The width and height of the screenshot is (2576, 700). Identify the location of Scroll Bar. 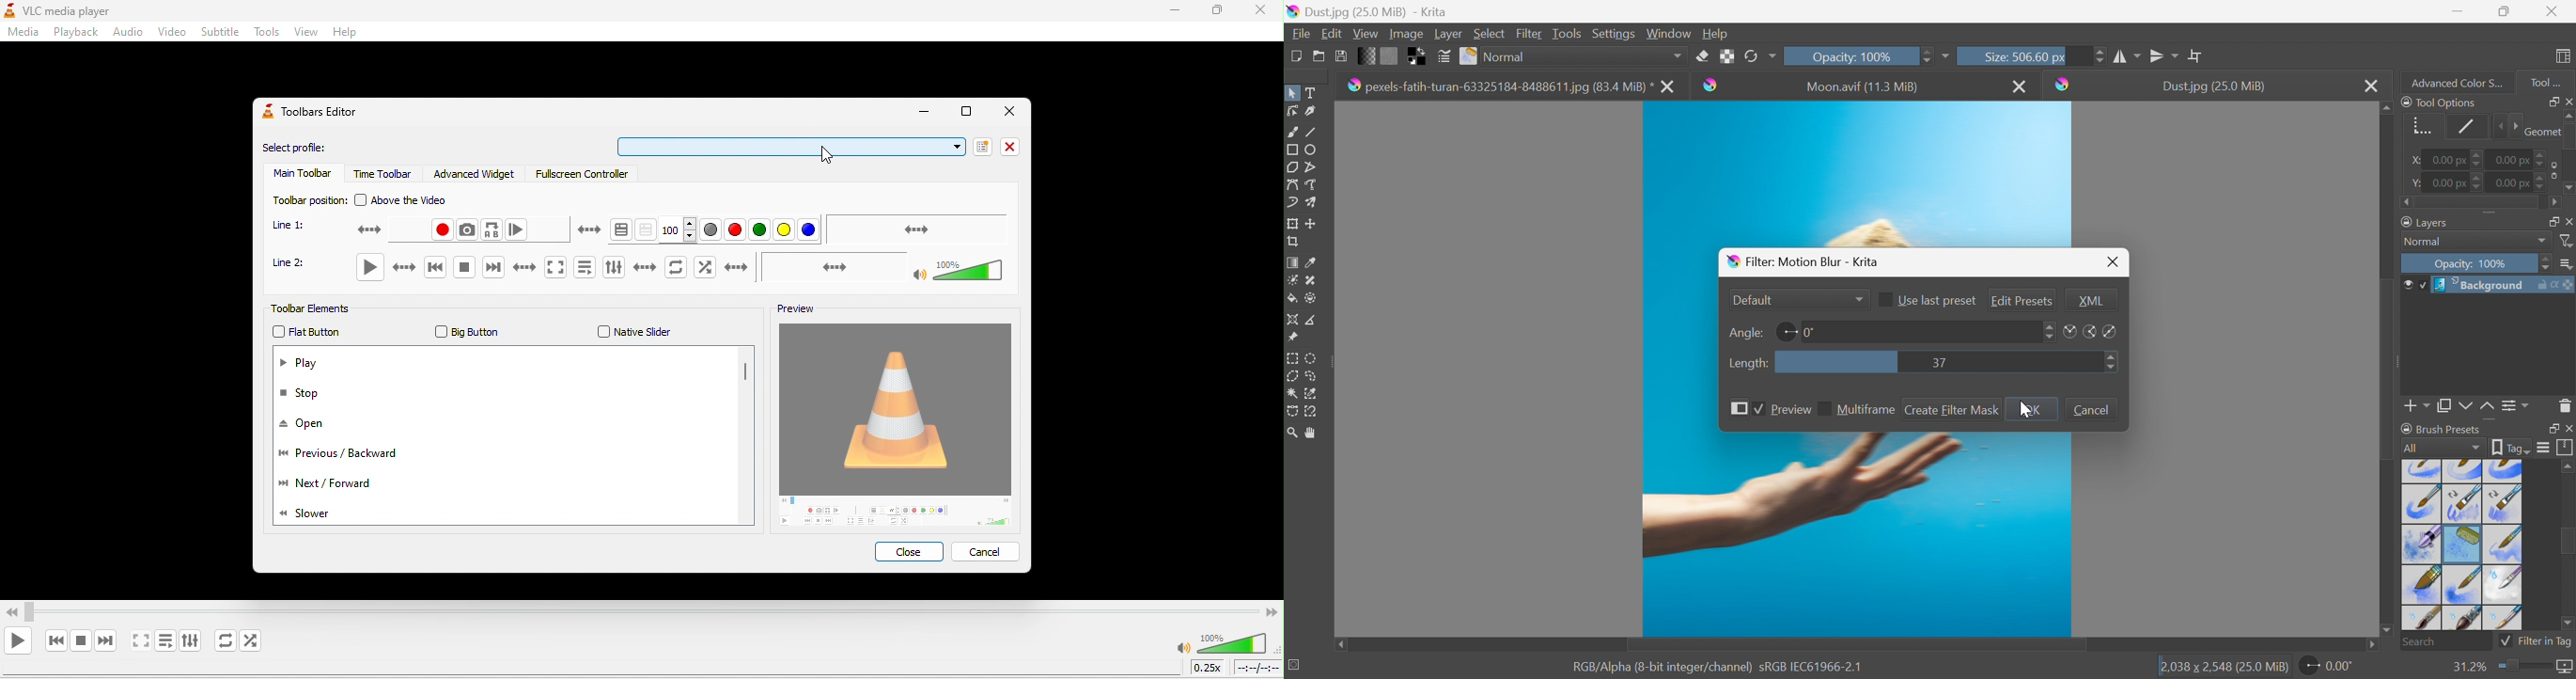
(2567, 543).